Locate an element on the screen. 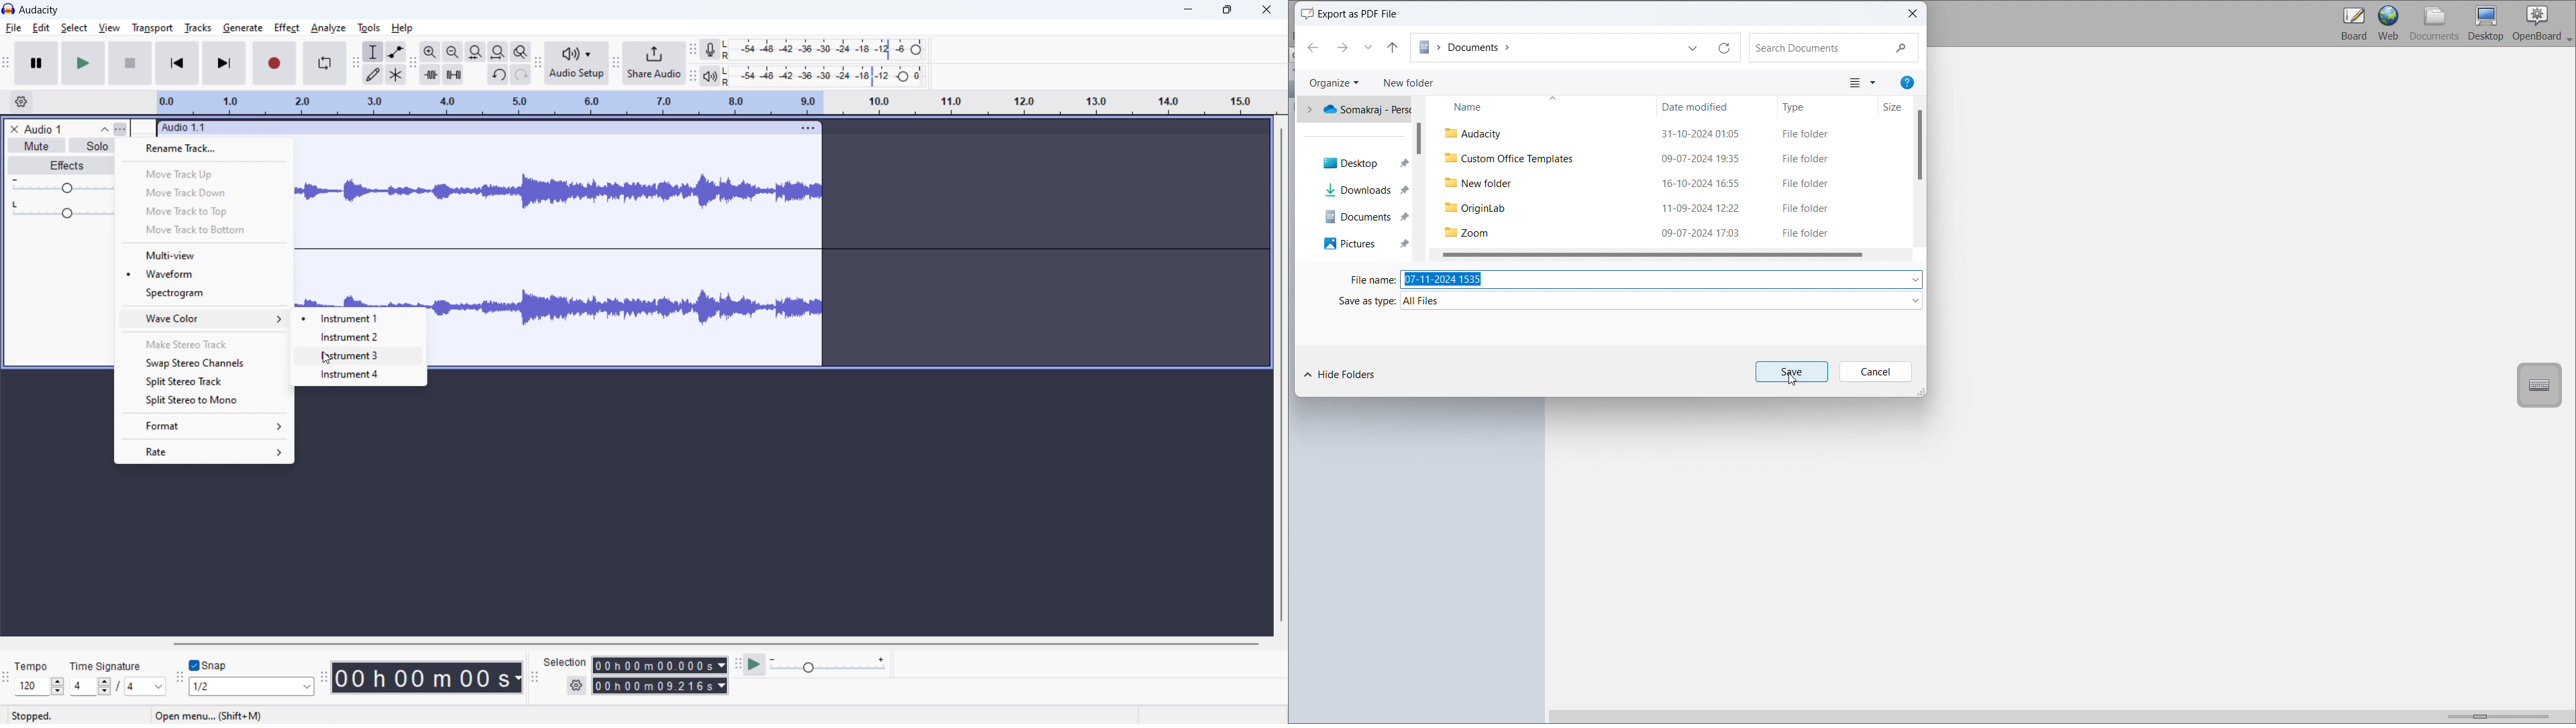  rate is located at coordinates (203, 452).